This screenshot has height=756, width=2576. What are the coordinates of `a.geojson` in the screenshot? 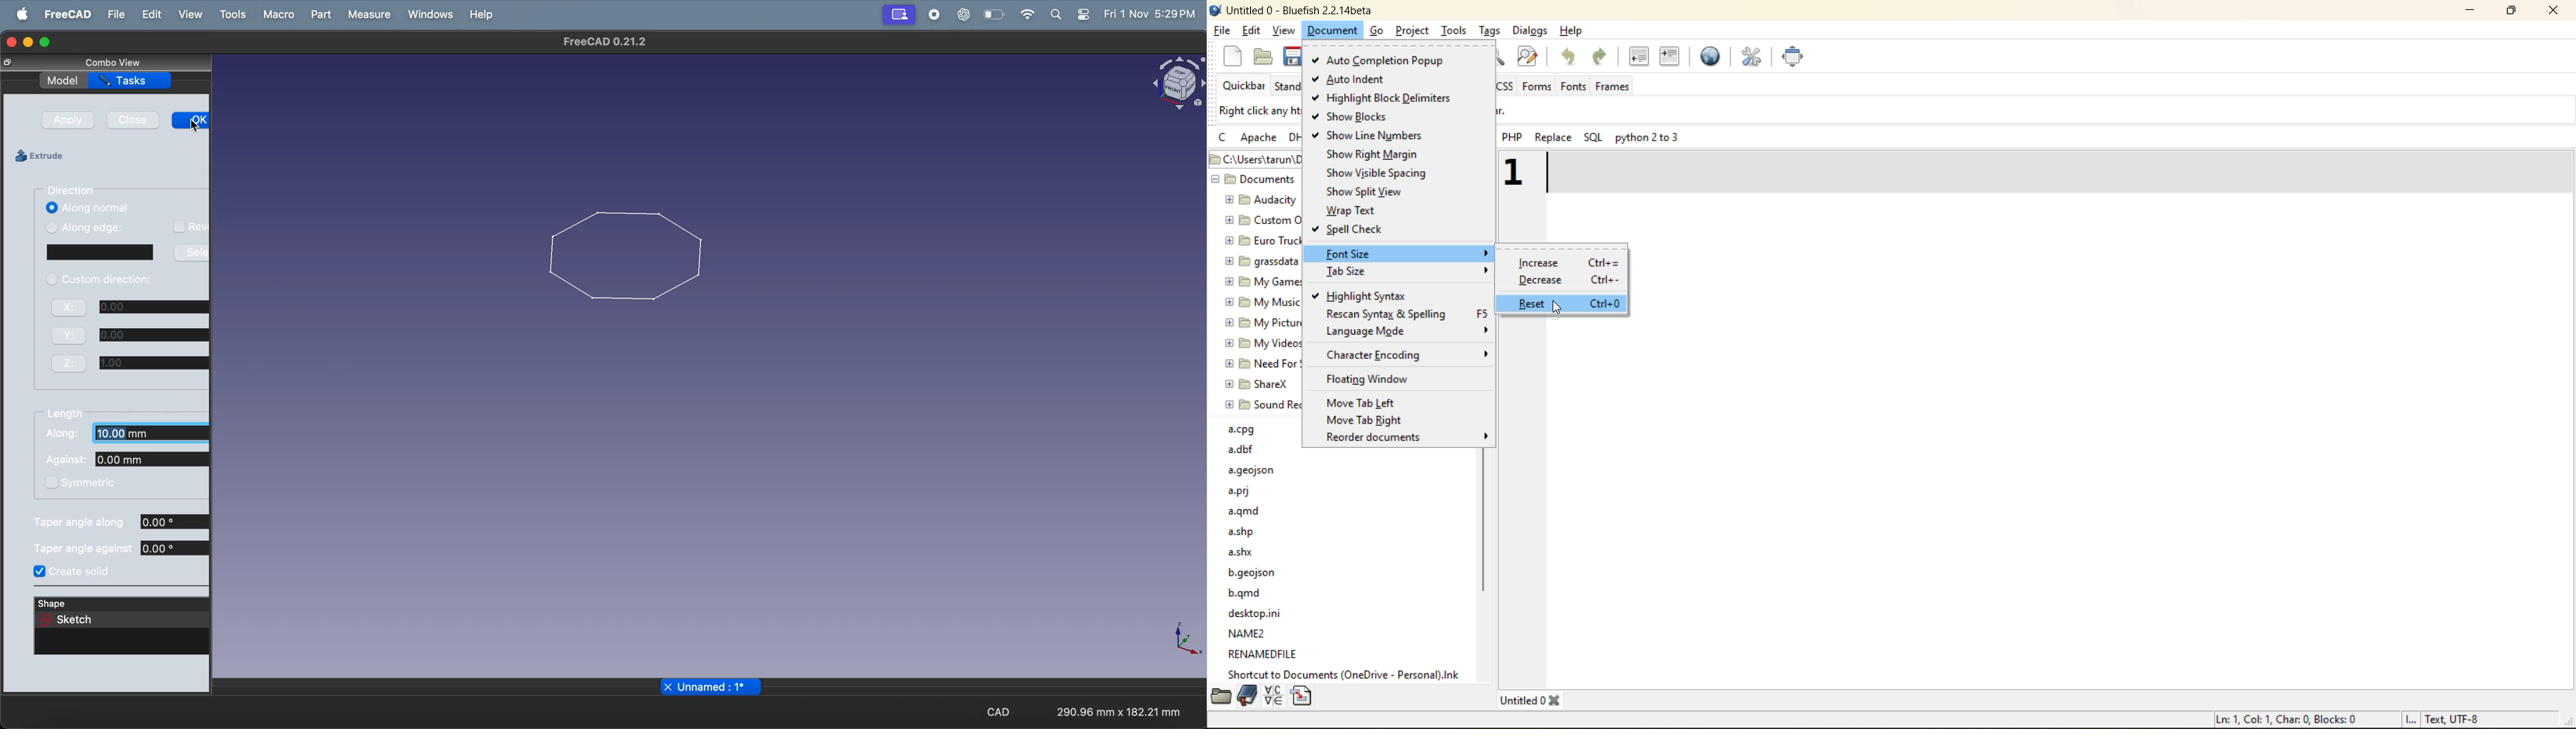 It's located at (1253, 471).